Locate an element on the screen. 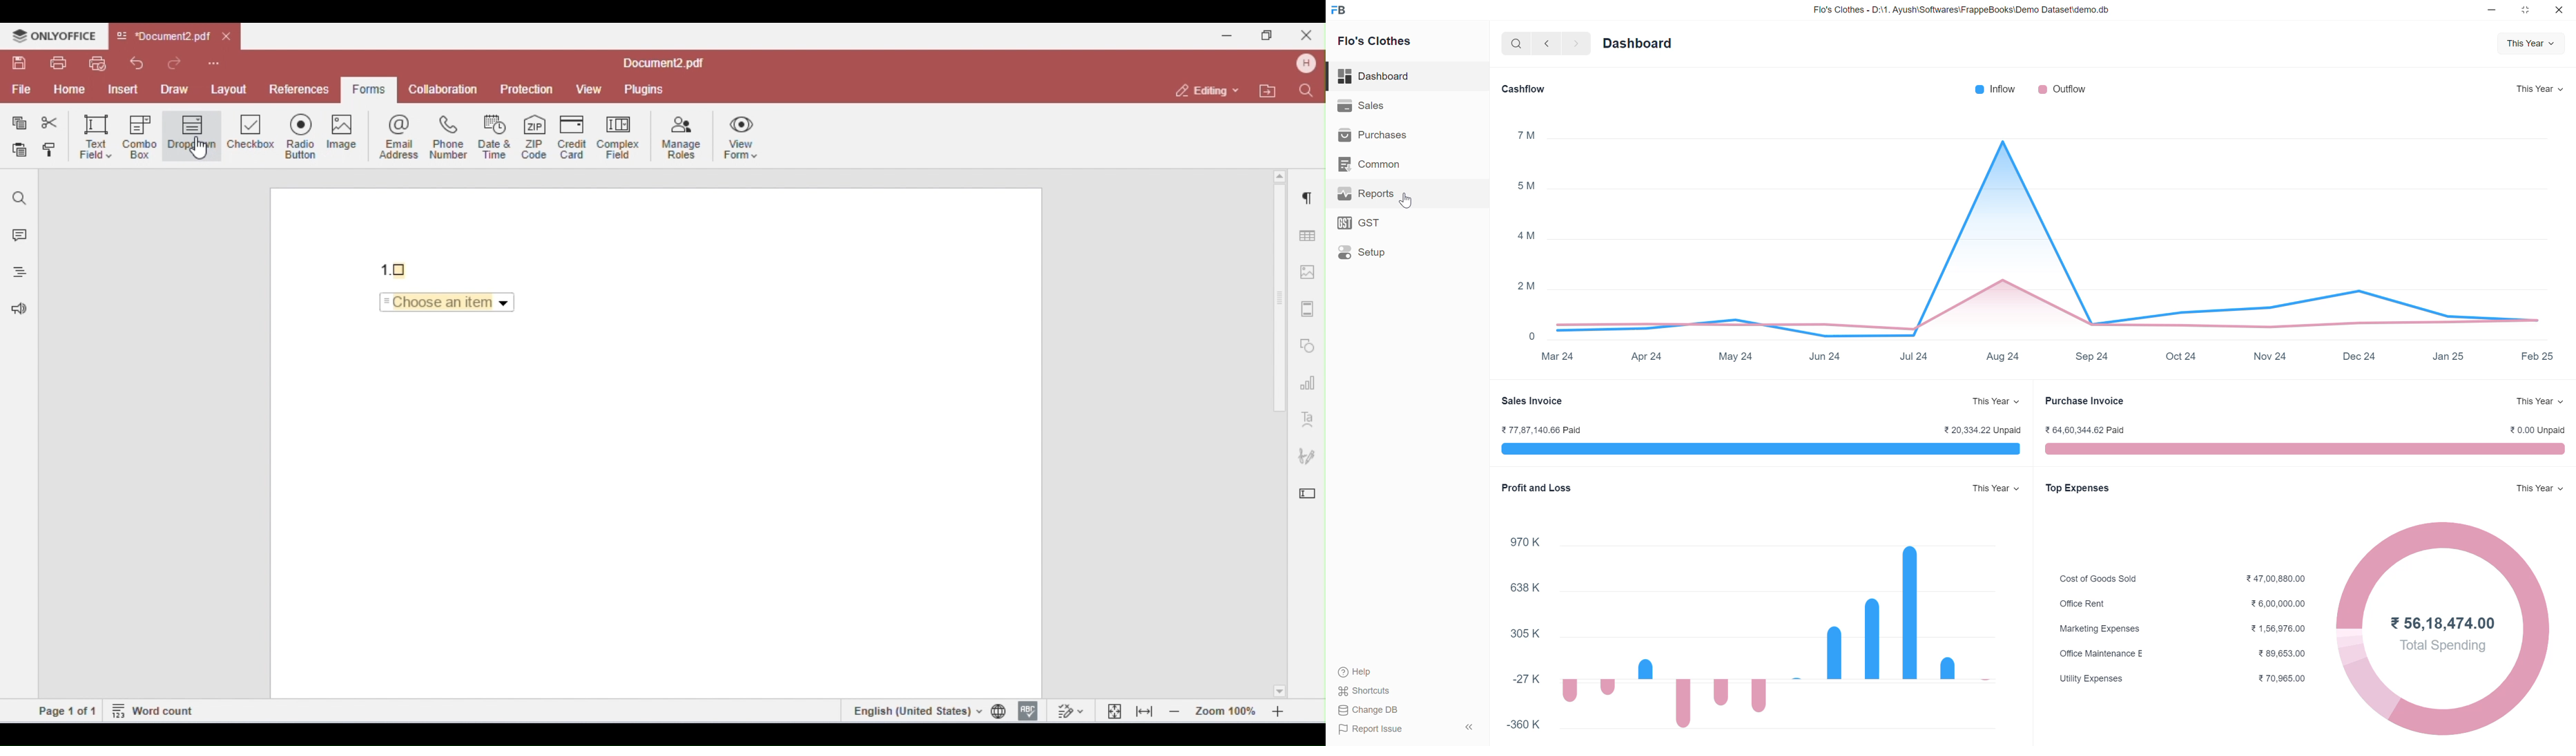  -360 K is located at coordinates (1528, 728).